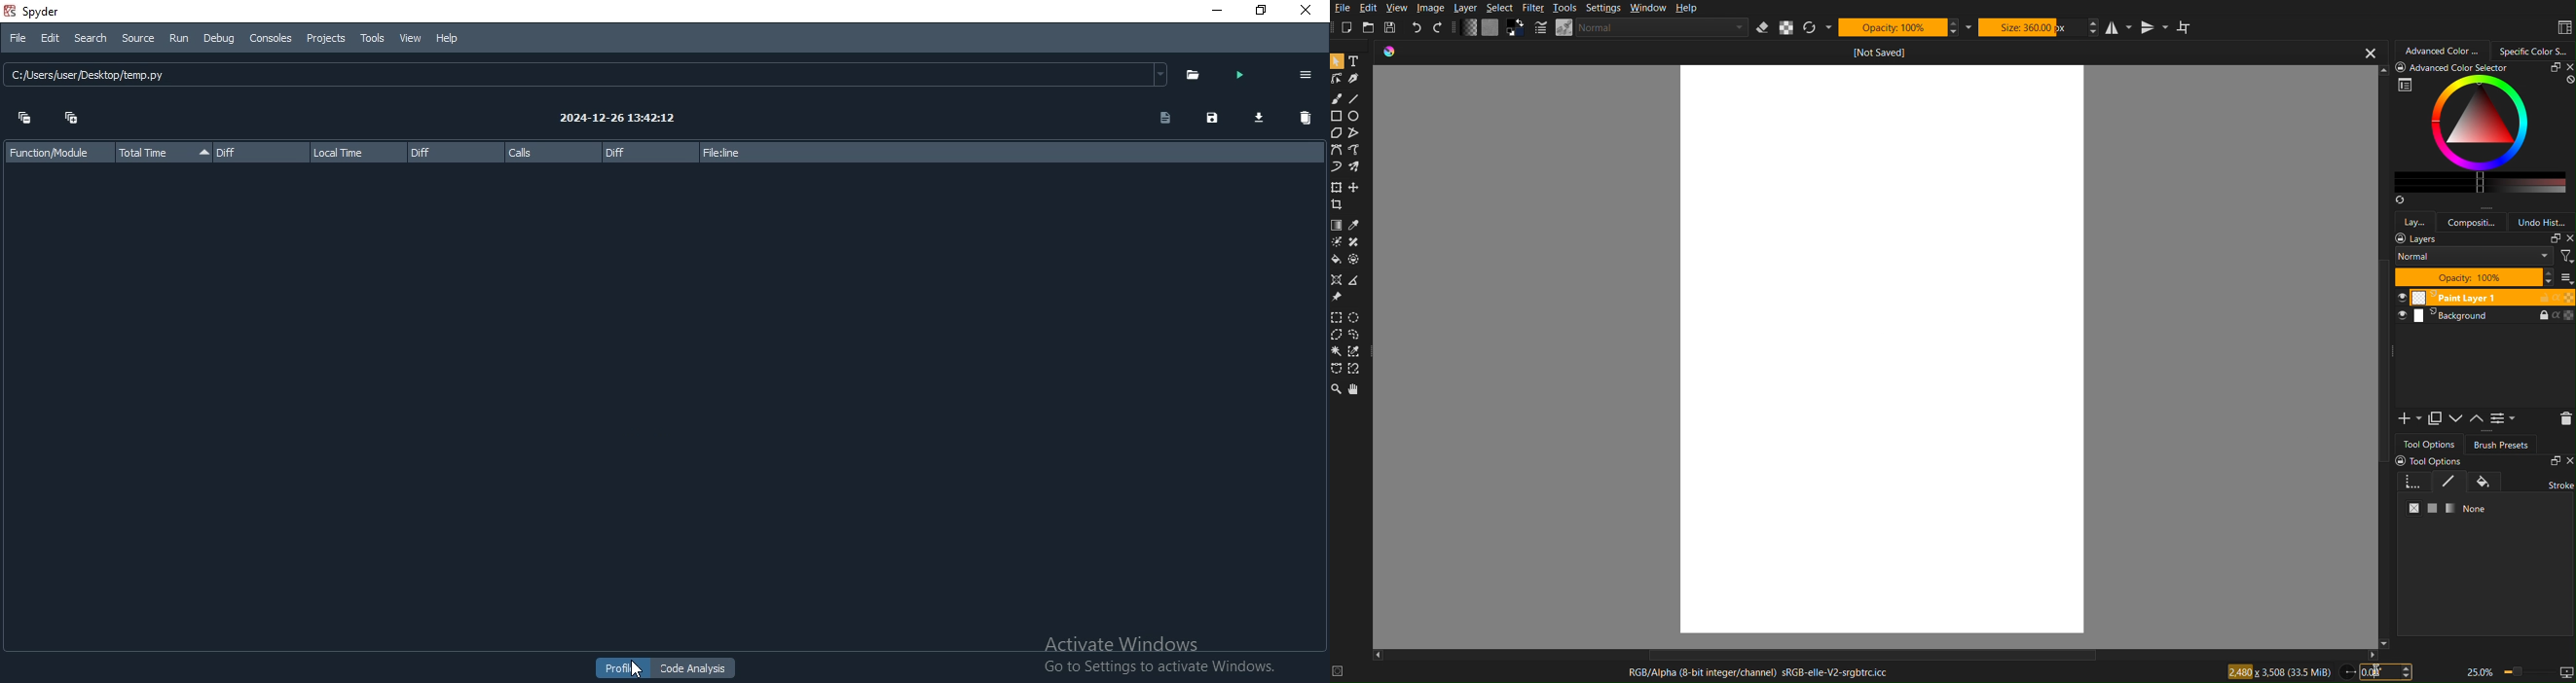 The width and height of the screenshot is (2576, 700). What do you see at coordinates (2479, 420) in the screenshot?
I see `Up` at bounding box center [2479, 420].